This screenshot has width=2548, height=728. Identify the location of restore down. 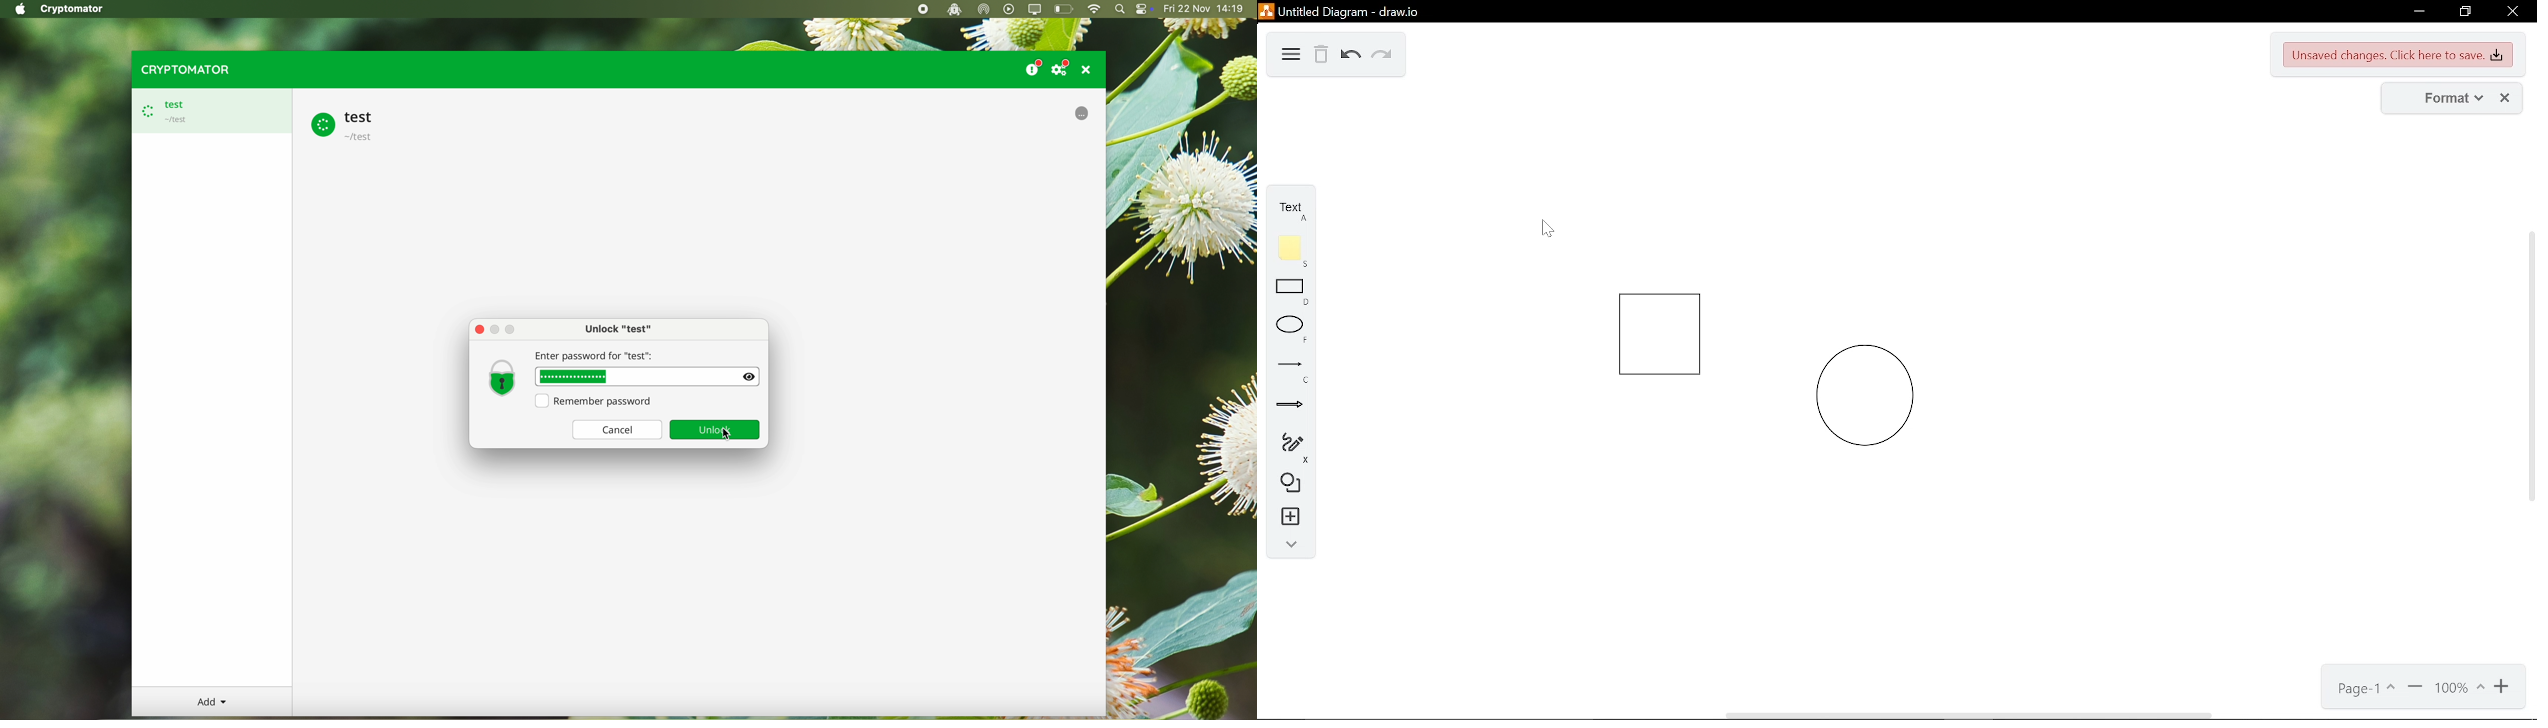
(2464, 13).